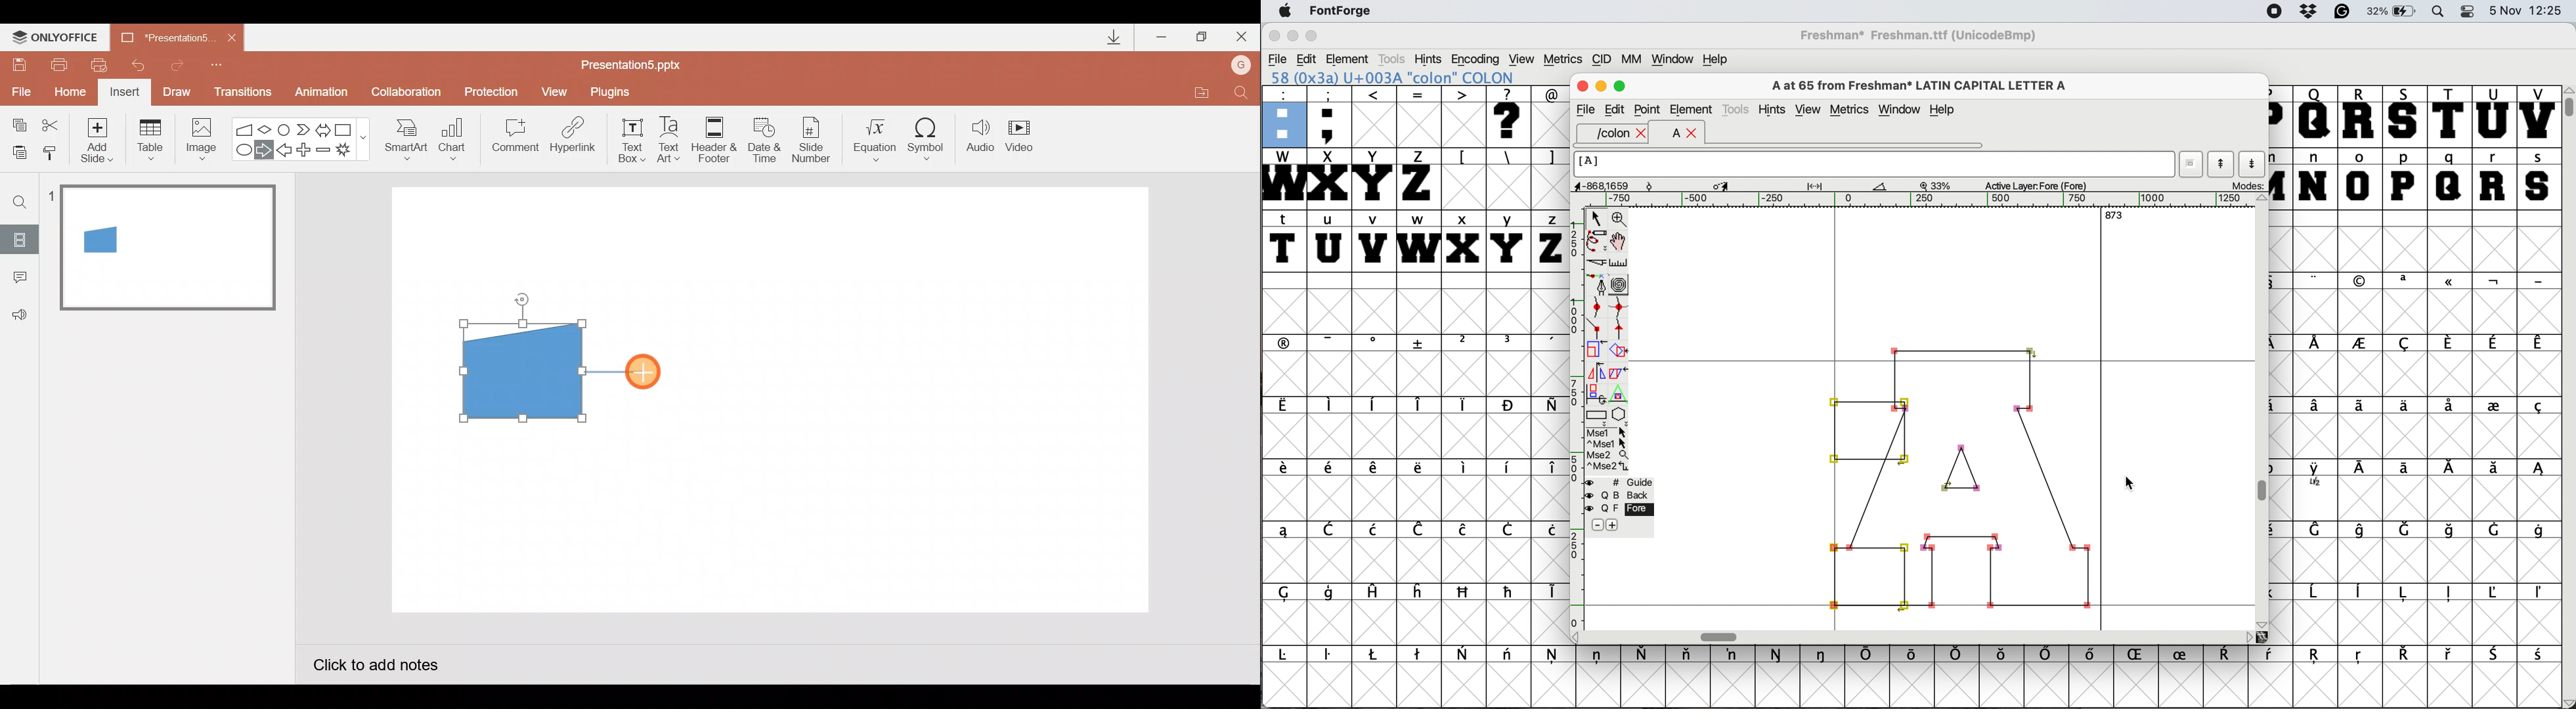 This screenshot has width=2576, height=728. What do you see at coordinates (306, 152) in the screenshot?
I see `Plus` at bounding box center [306, 152].